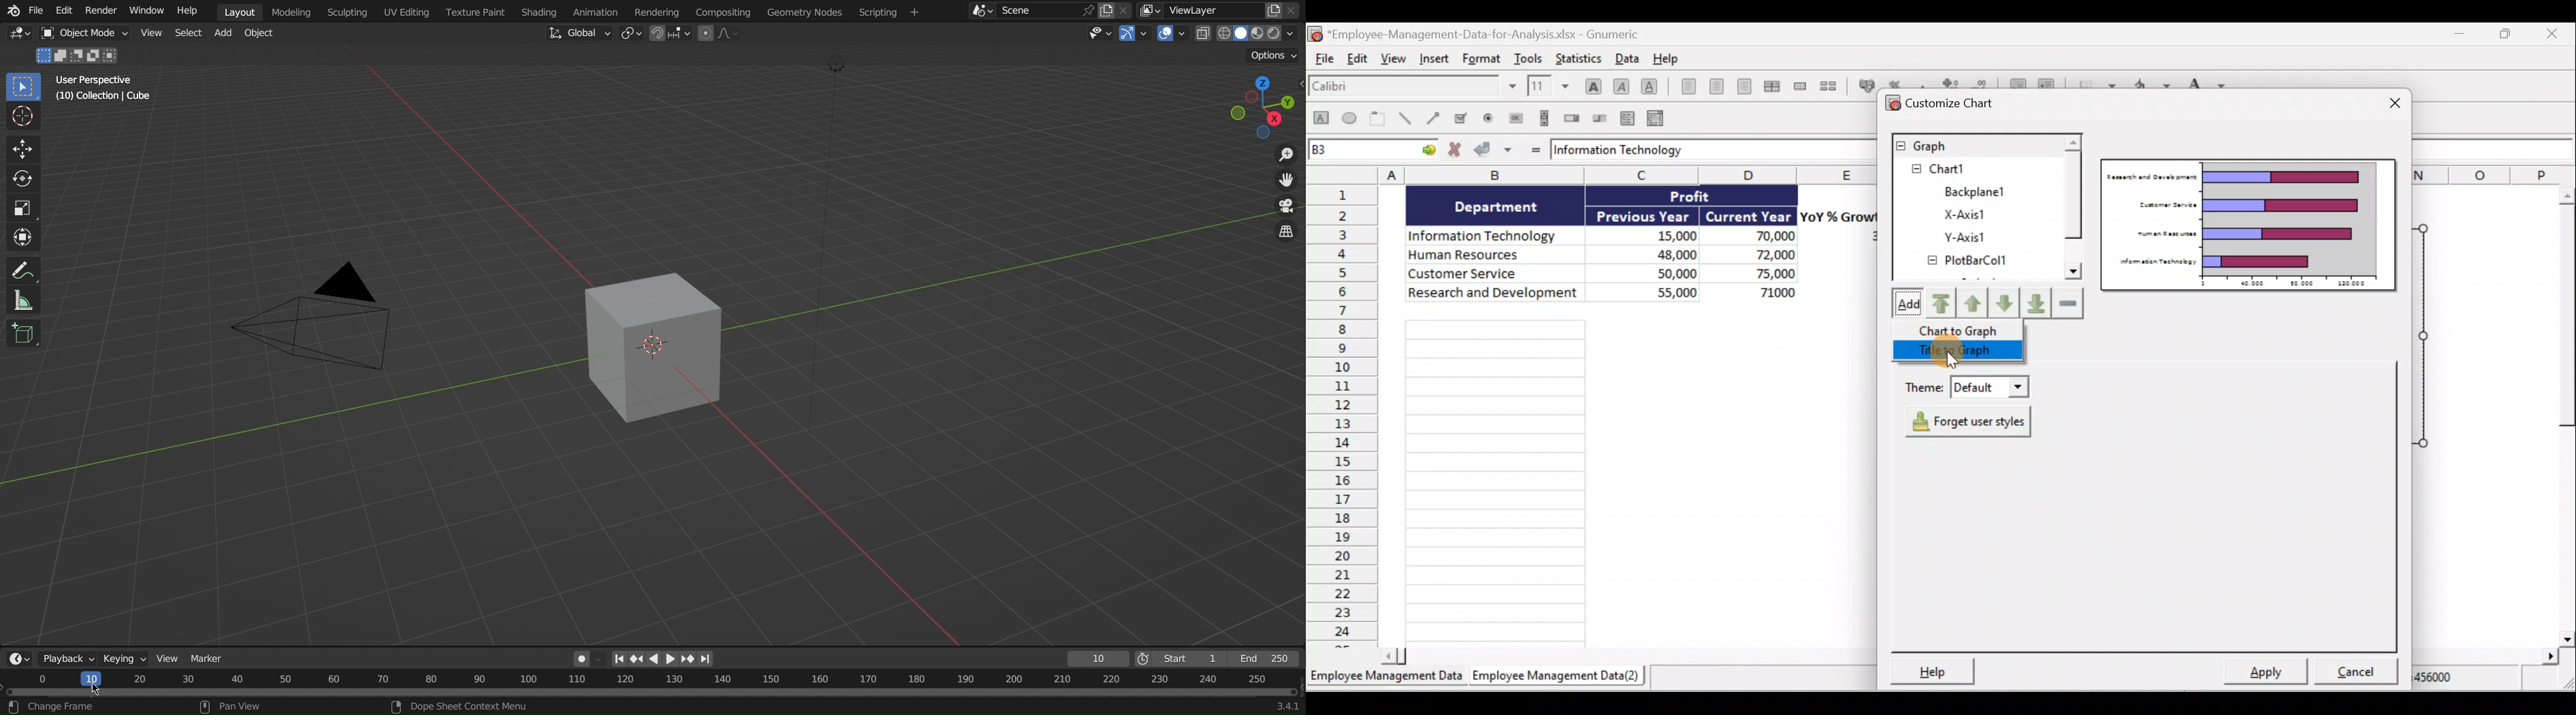 The height and width of the screenshot is (728, 2576). What do you see at coordinates (1488, 119) in the screenshot?
I see `Create a radio button` at bounding box center [1488, 119].